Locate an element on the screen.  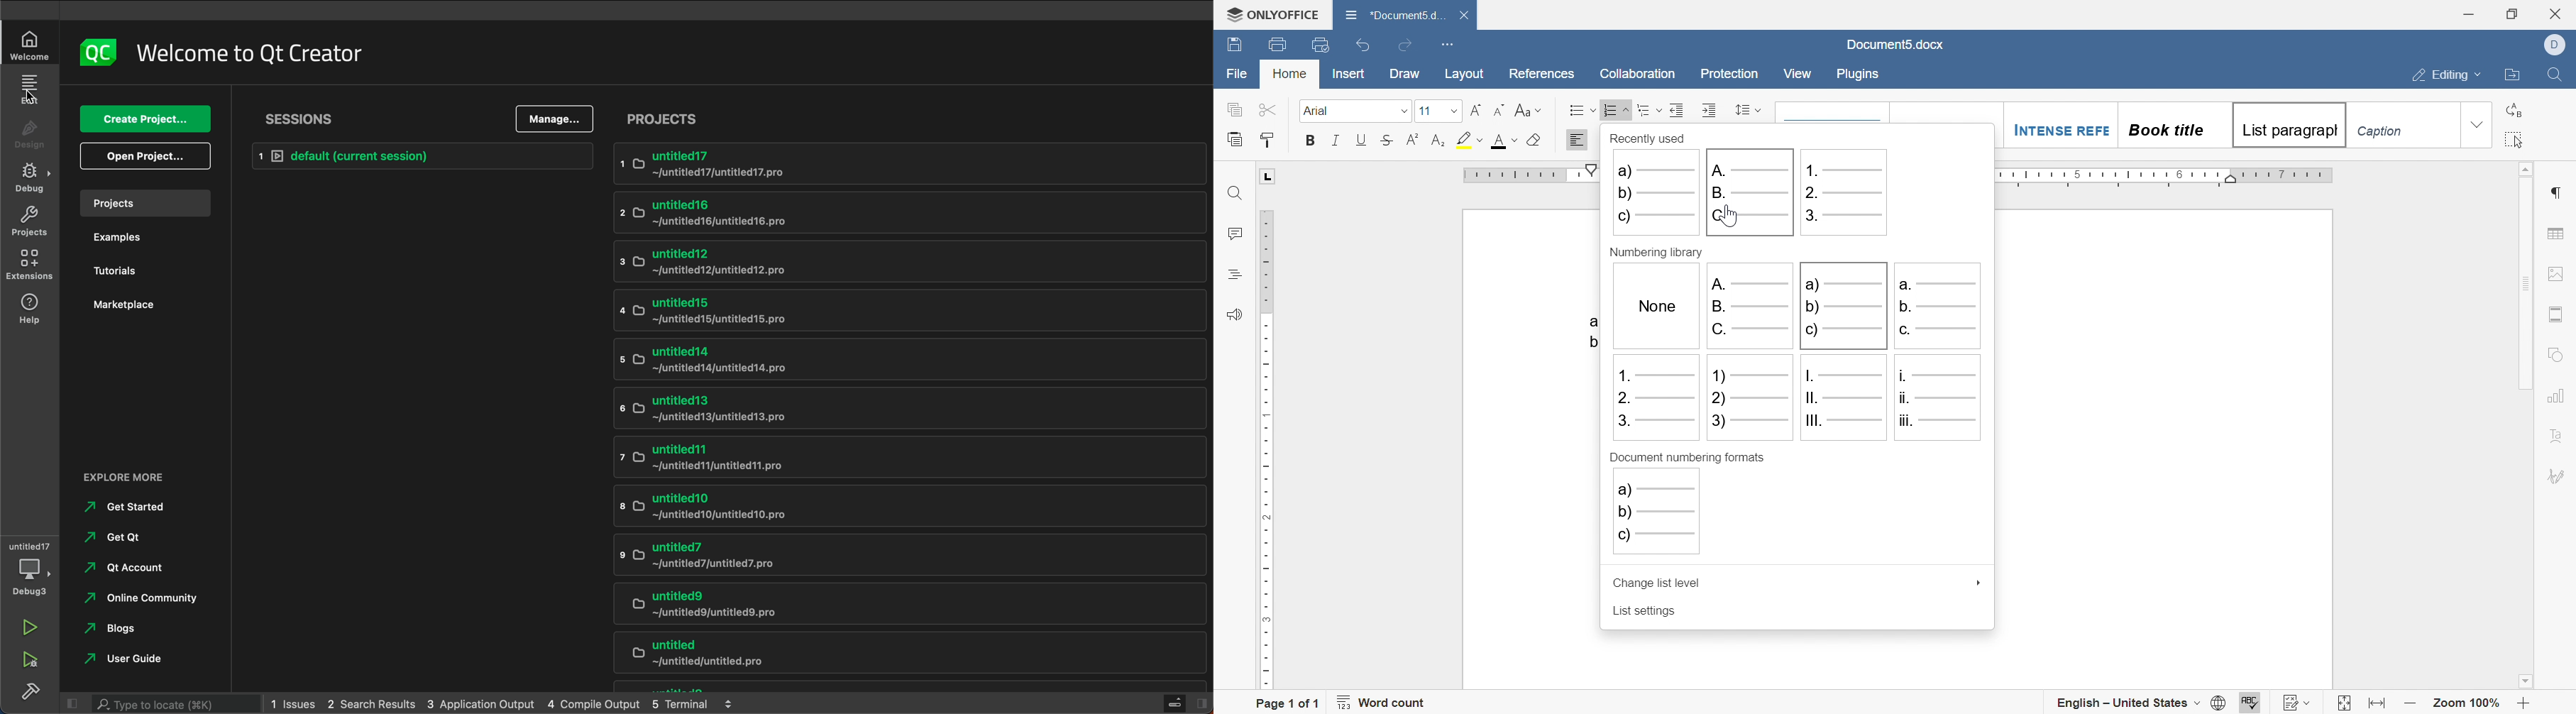
underline is located at coordinates (1365, 138).